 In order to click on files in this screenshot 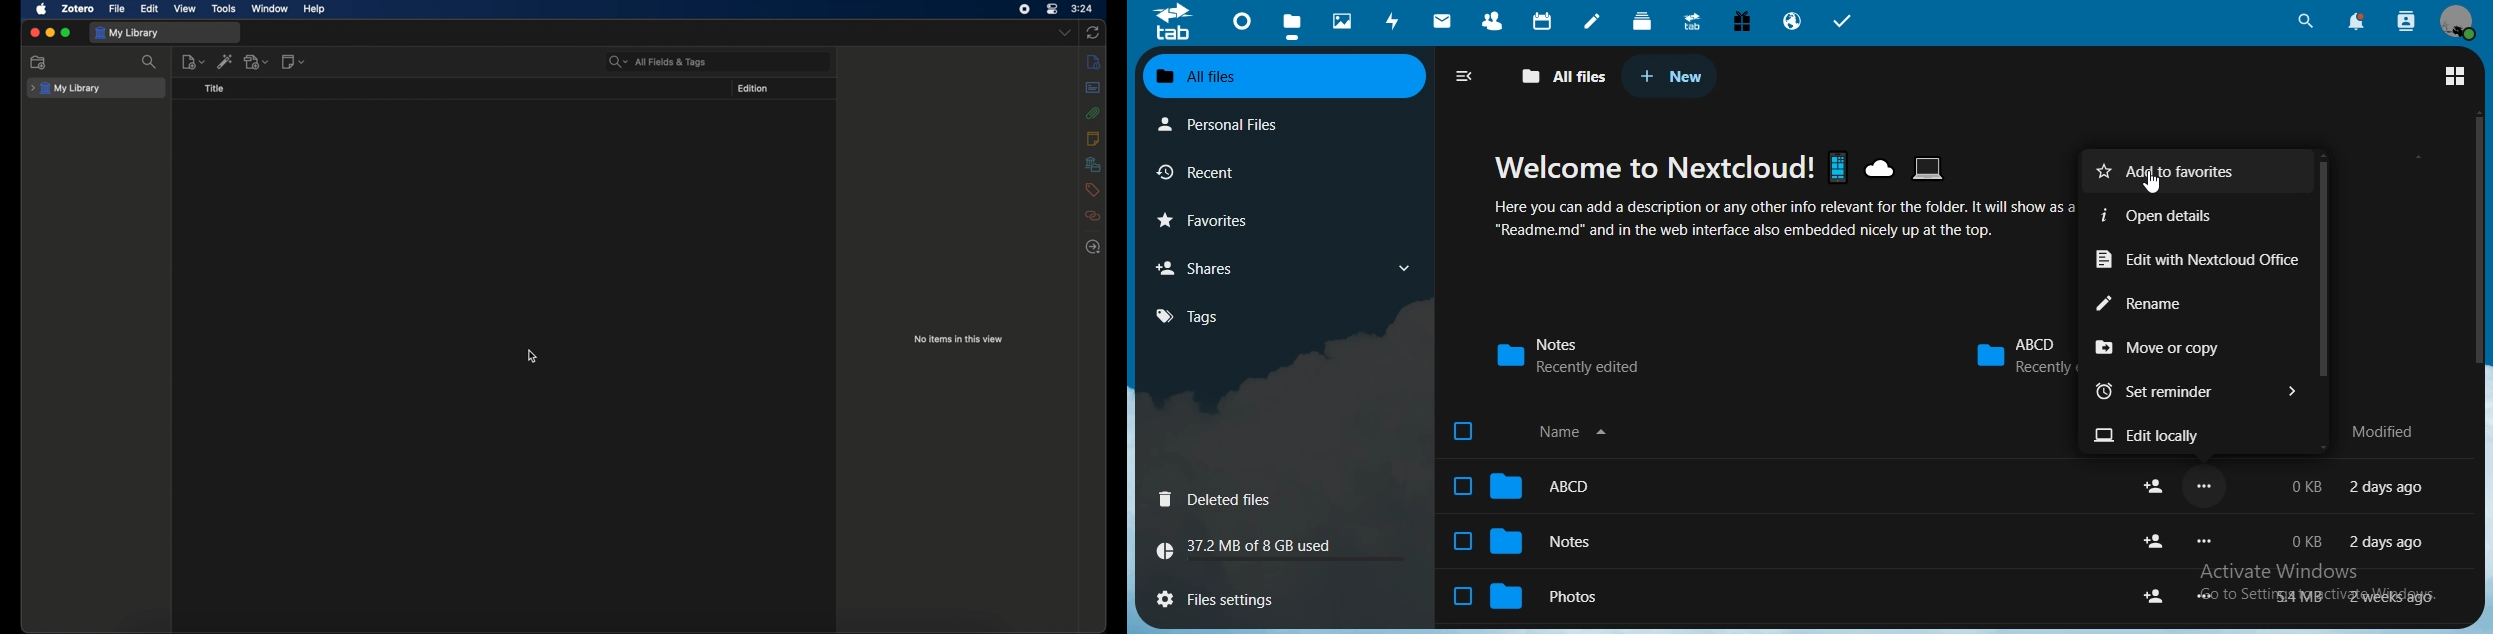, I will do `click(1295, 19)`.